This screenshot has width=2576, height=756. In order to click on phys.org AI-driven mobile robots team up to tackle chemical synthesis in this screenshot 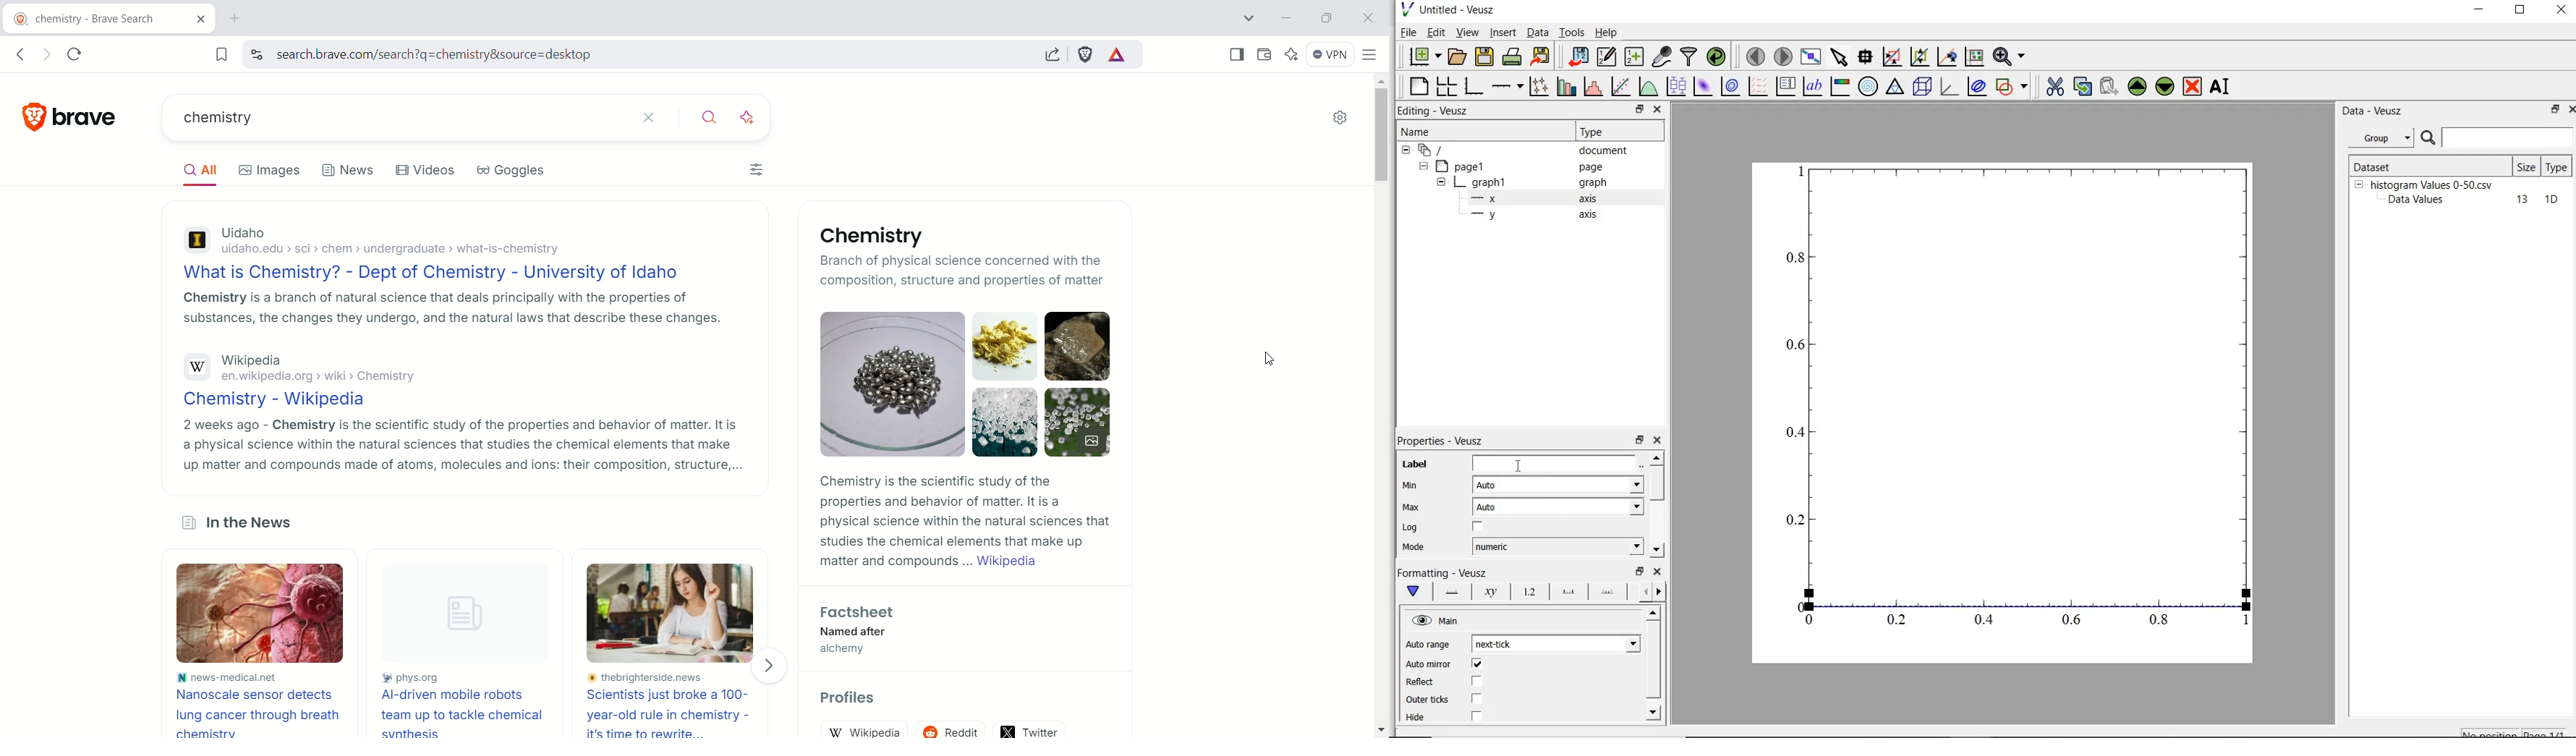, I will do `click(464, 703)`.